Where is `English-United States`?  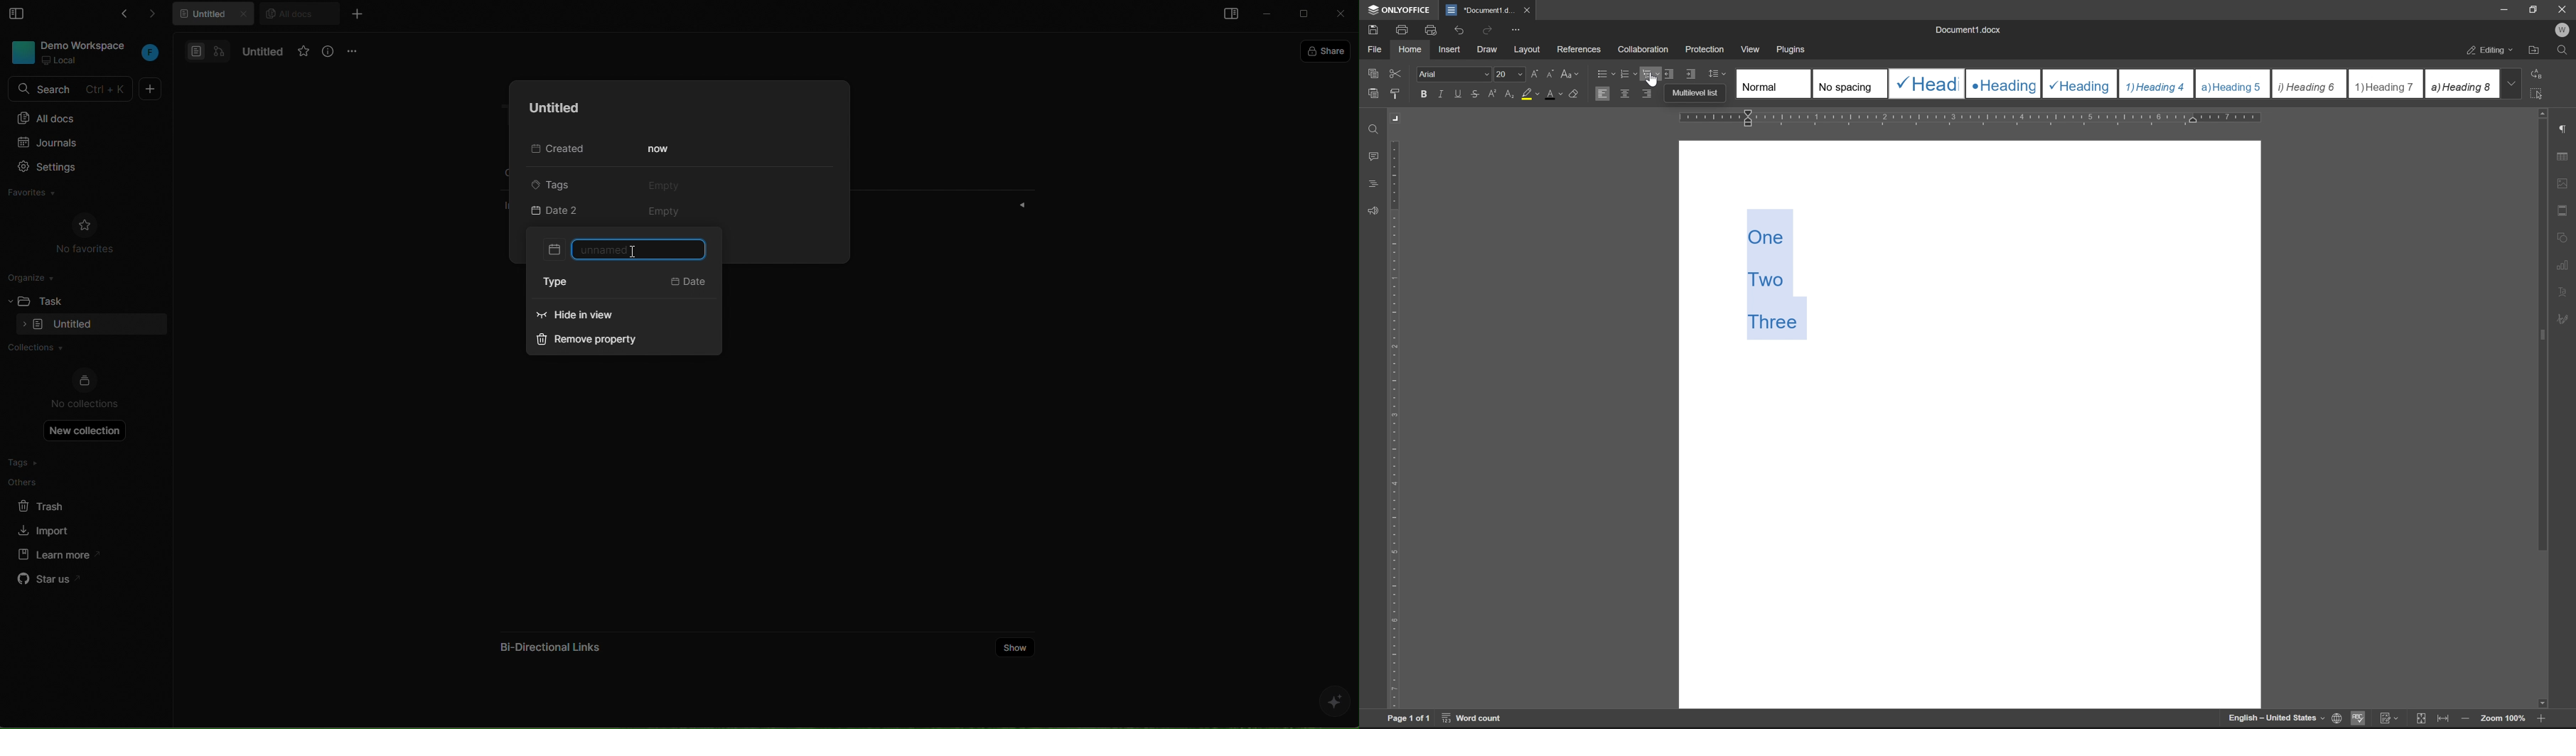
English-United States is located at coordinates (2275, 718).